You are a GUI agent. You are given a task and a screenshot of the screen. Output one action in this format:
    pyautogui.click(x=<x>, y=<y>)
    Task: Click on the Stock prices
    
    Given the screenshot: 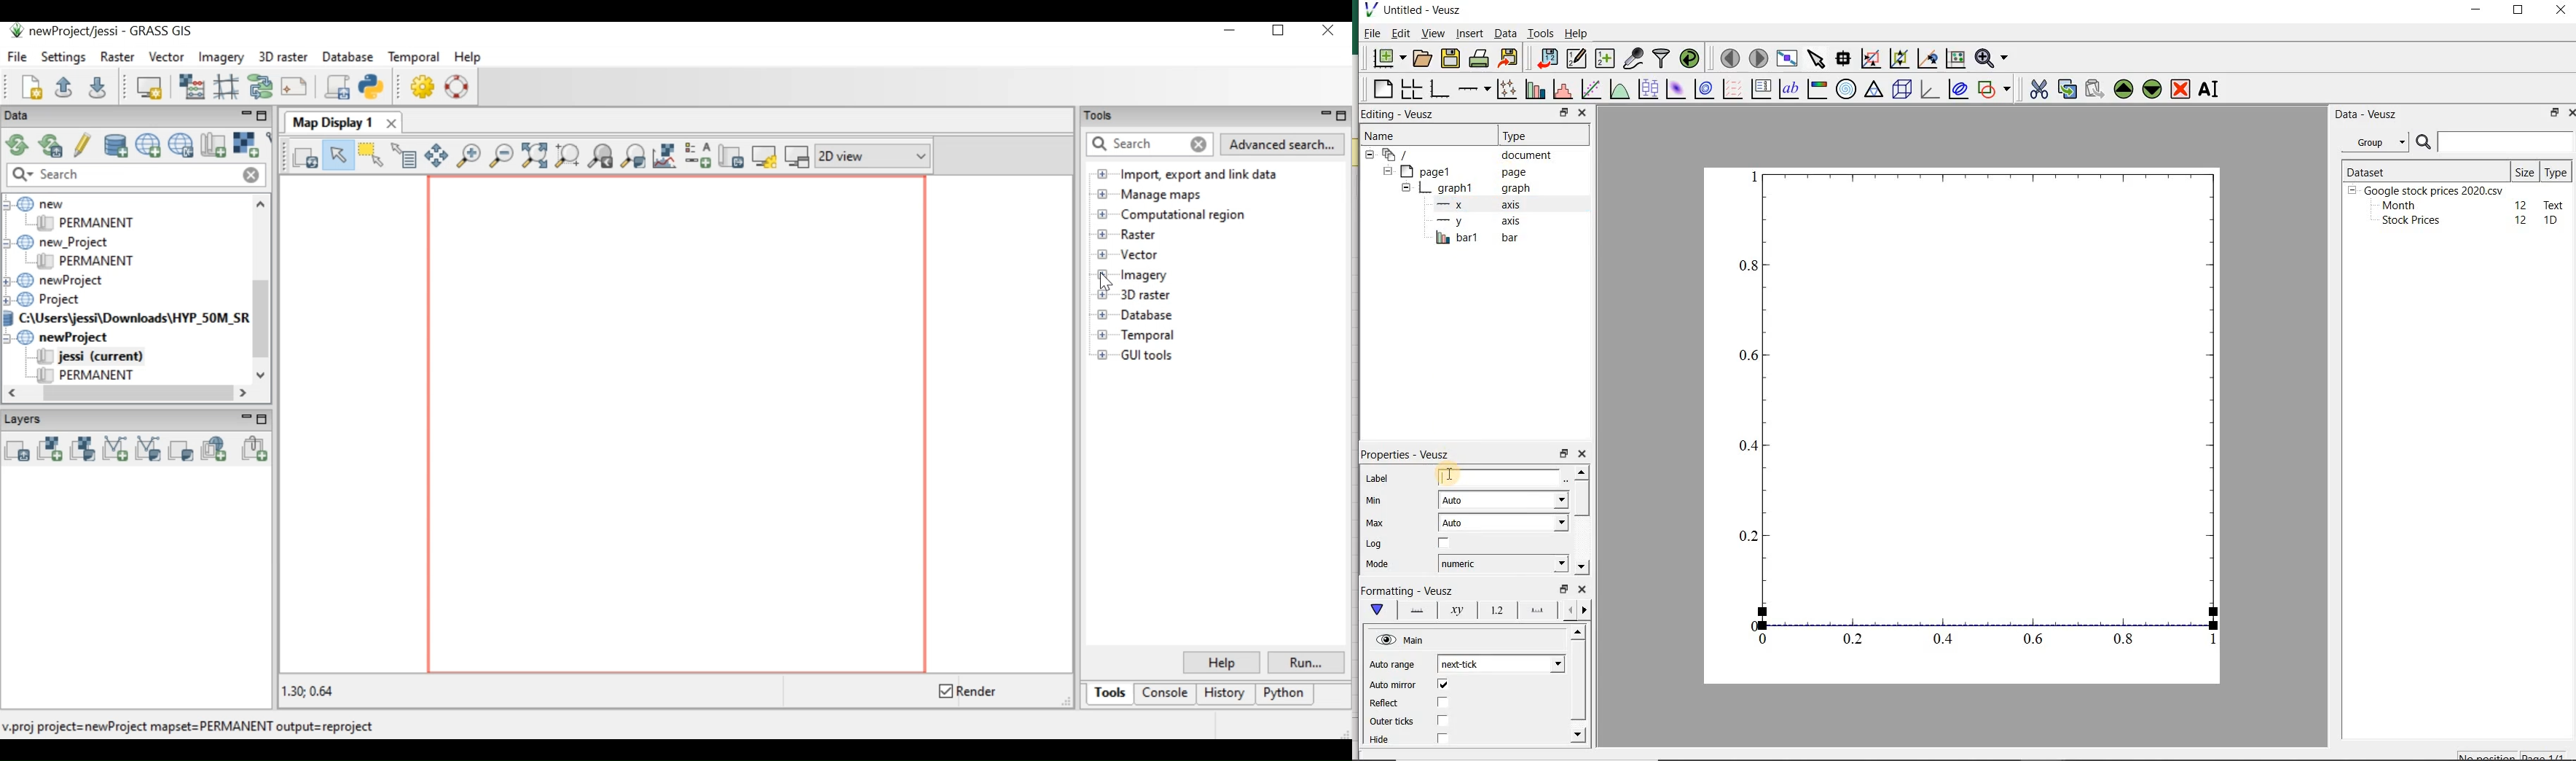 What is the action you would take?
    pyautogui.click(x=2404, y=221)
    